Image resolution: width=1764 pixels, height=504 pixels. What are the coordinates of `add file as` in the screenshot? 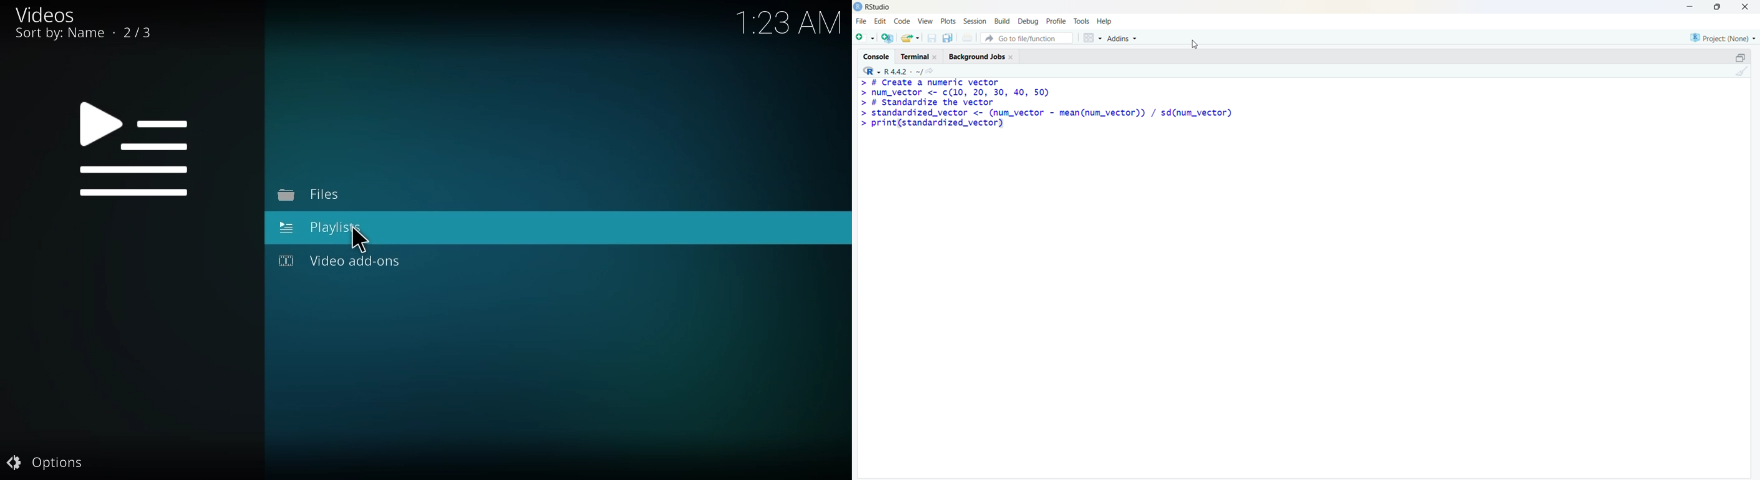 It's located at (866, 38).